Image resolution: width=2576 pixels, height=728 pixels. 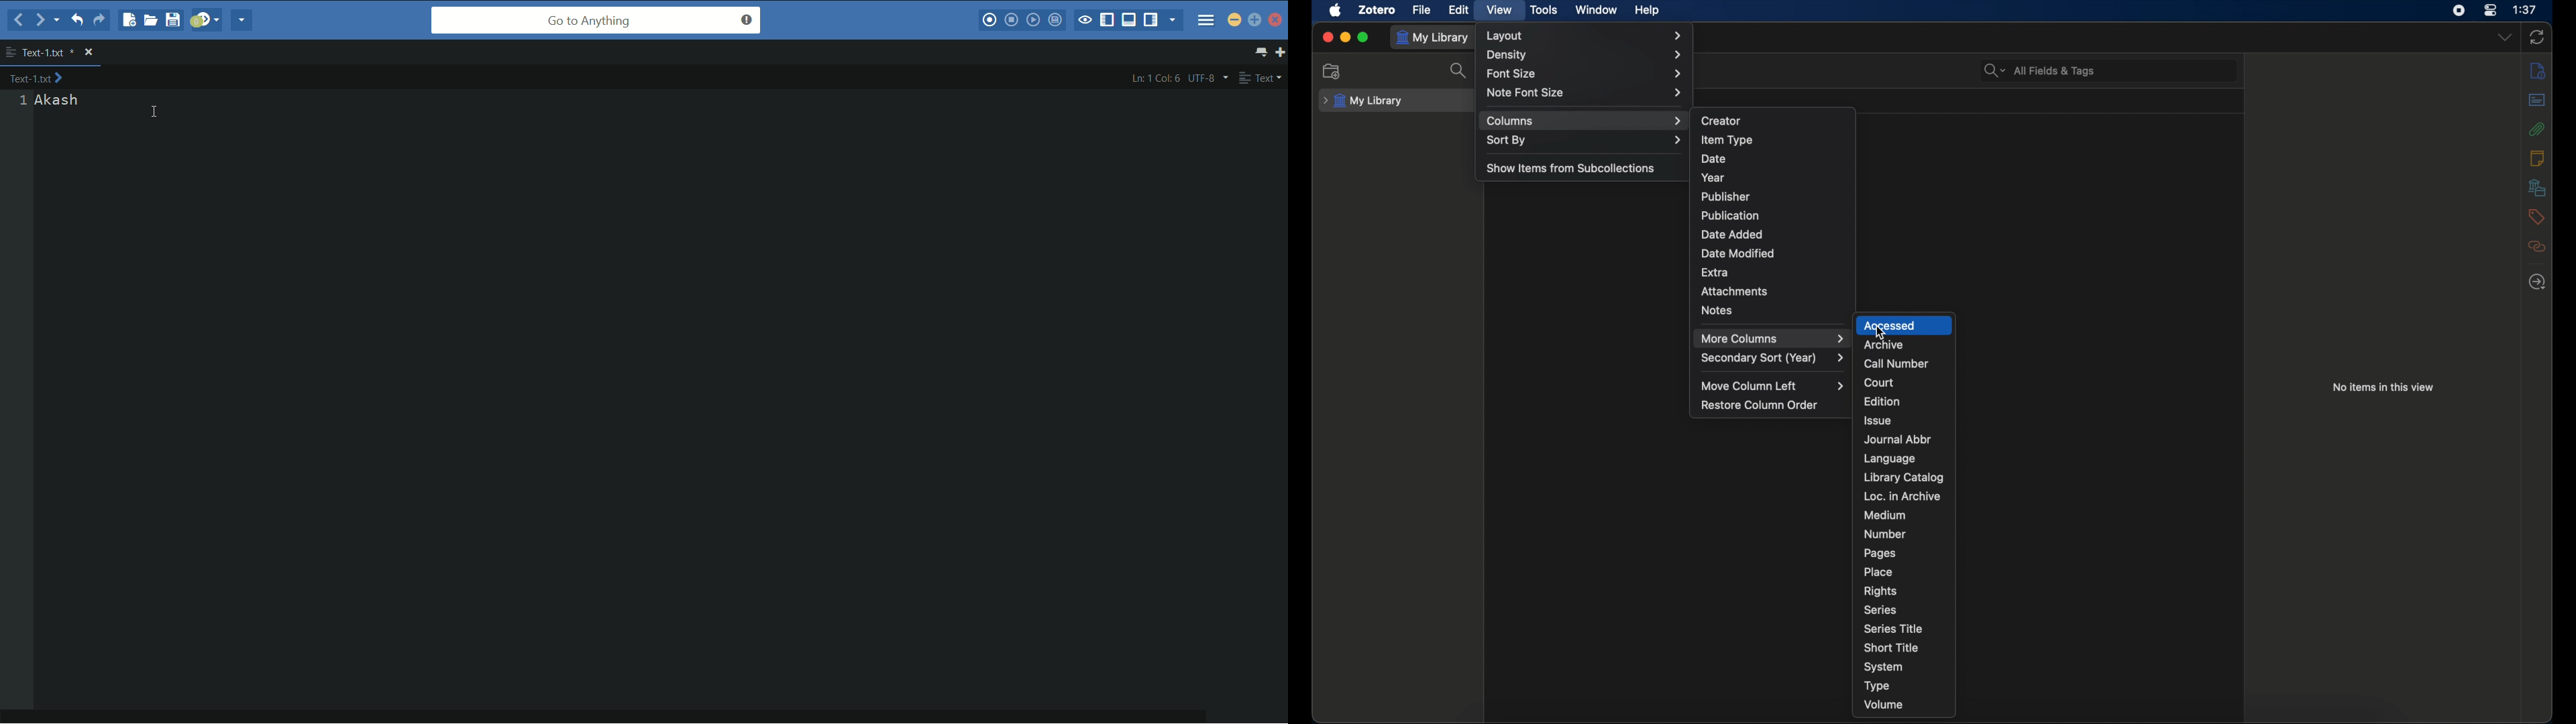 What do you see at coordinates (1884, 533) in the screenshot?
I see `number` at bounding box center [1884, 533].